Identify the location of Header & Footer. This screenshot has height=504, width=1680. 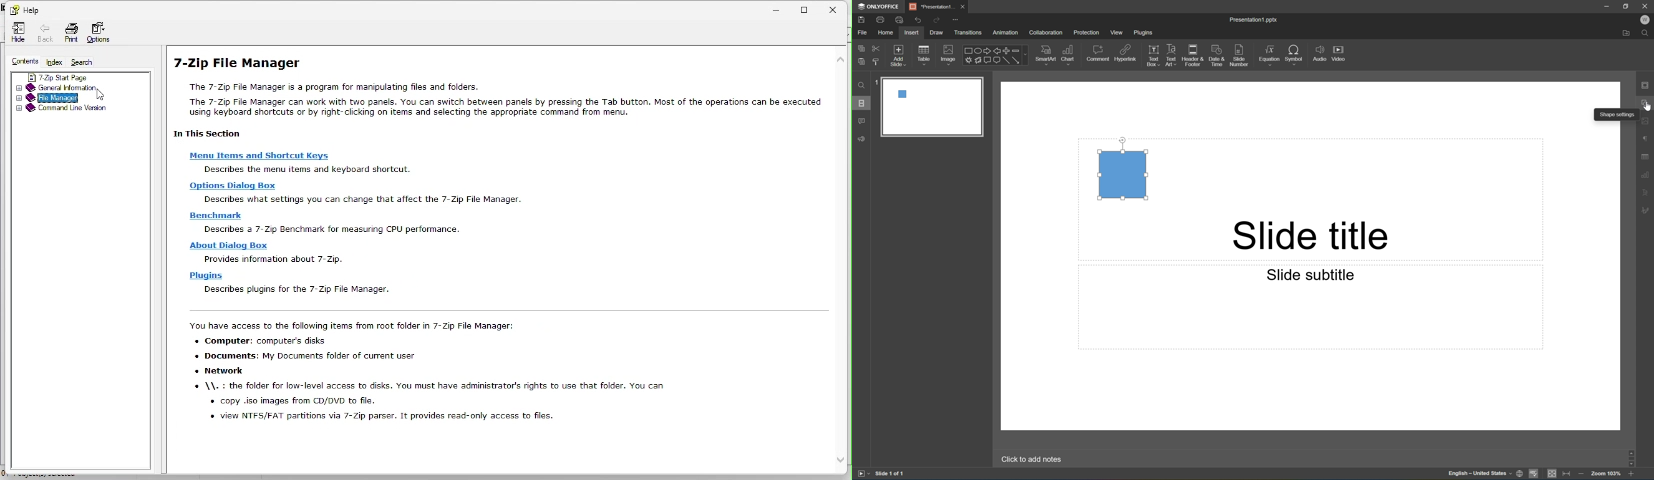
(1193, 55).